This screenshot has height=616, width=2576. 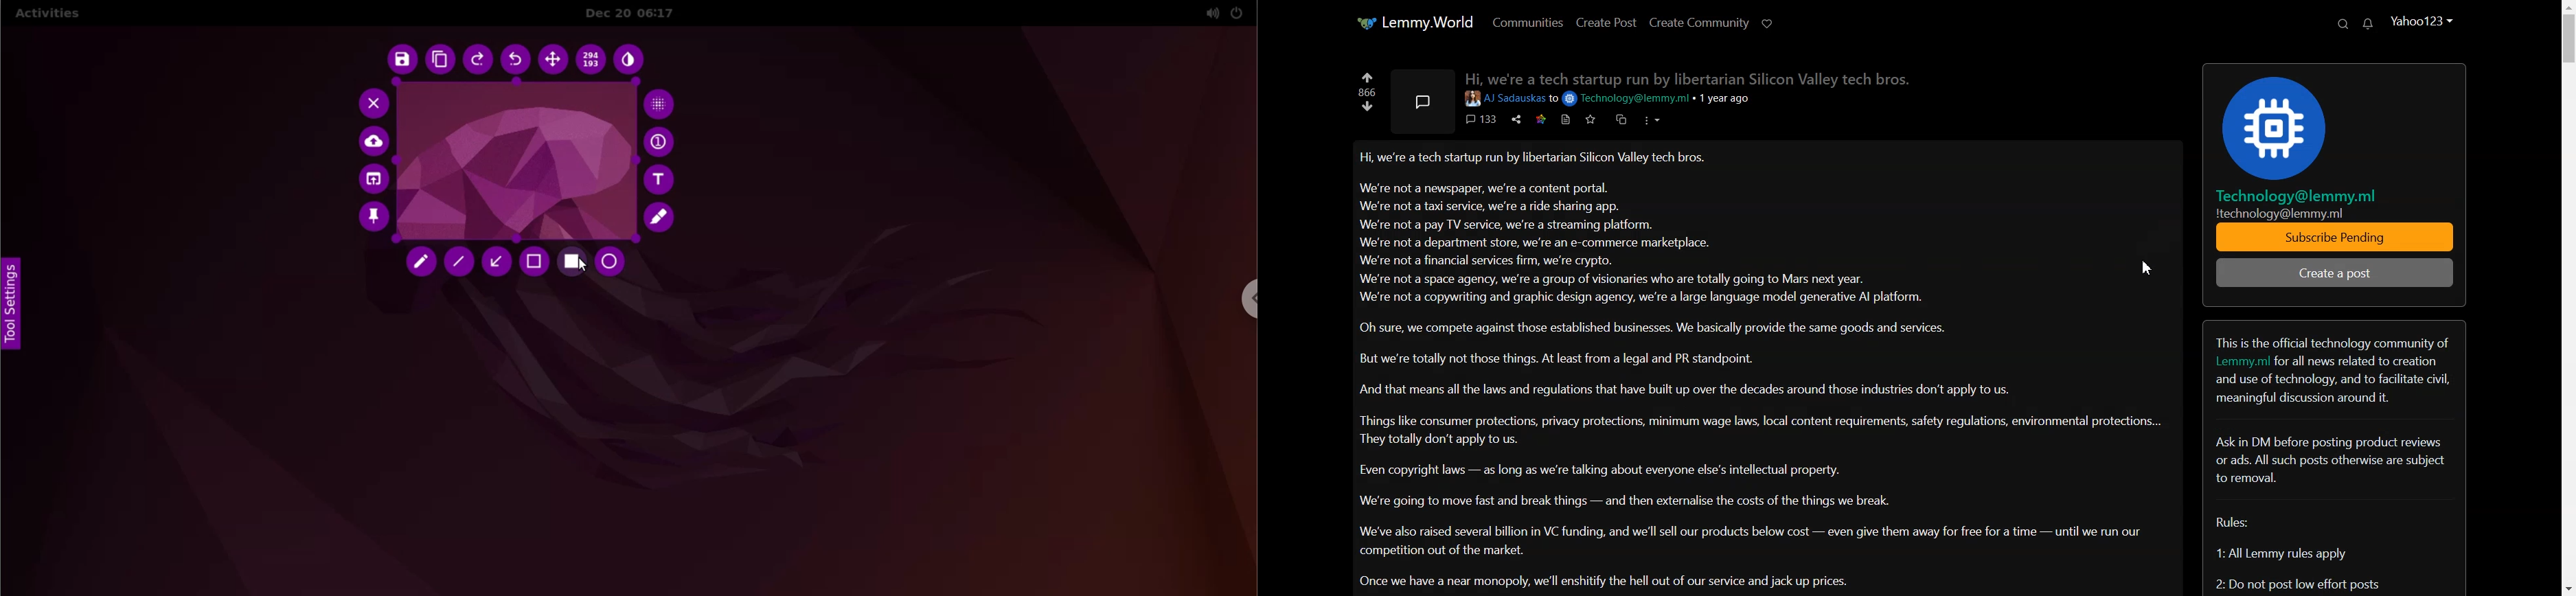 What do you see at coordinates (1686, 77) in the screenshot?
I see `Hi, we're a tech startup run by libertarian silicon valley tech bros.` at bounding box center [1686, 77].